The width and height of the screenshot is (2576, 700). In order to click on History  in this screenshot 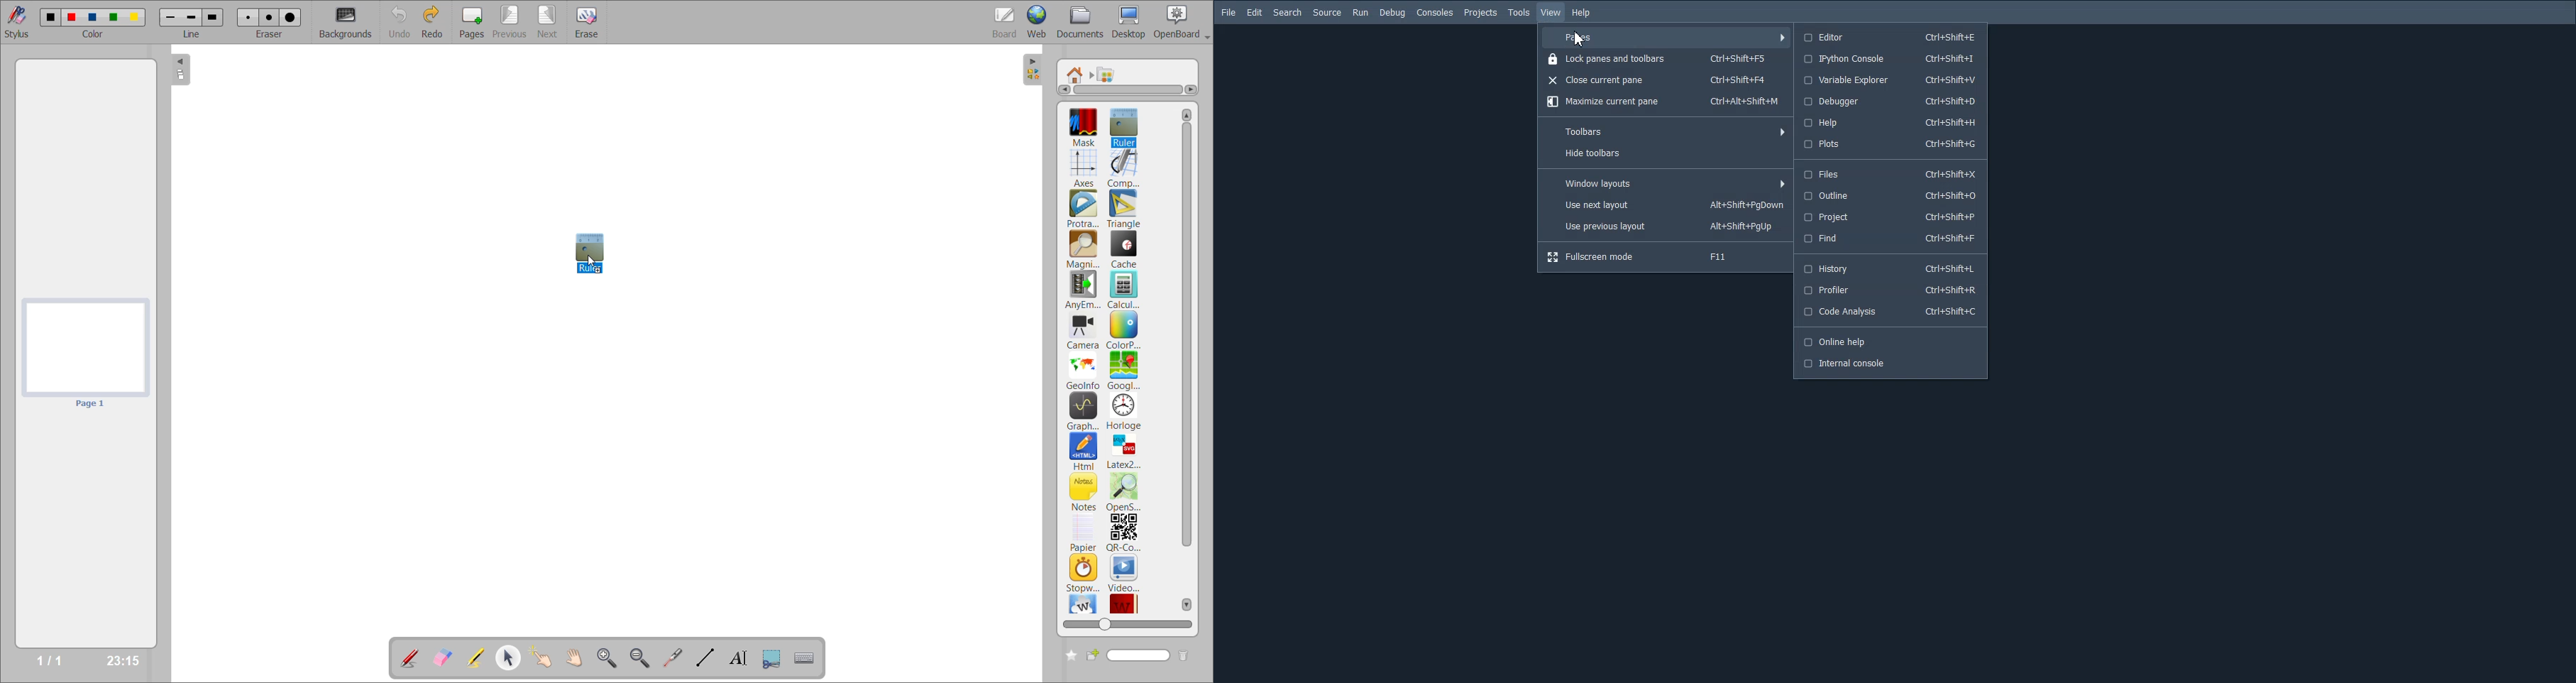, I will do `click(1891, 268)`.